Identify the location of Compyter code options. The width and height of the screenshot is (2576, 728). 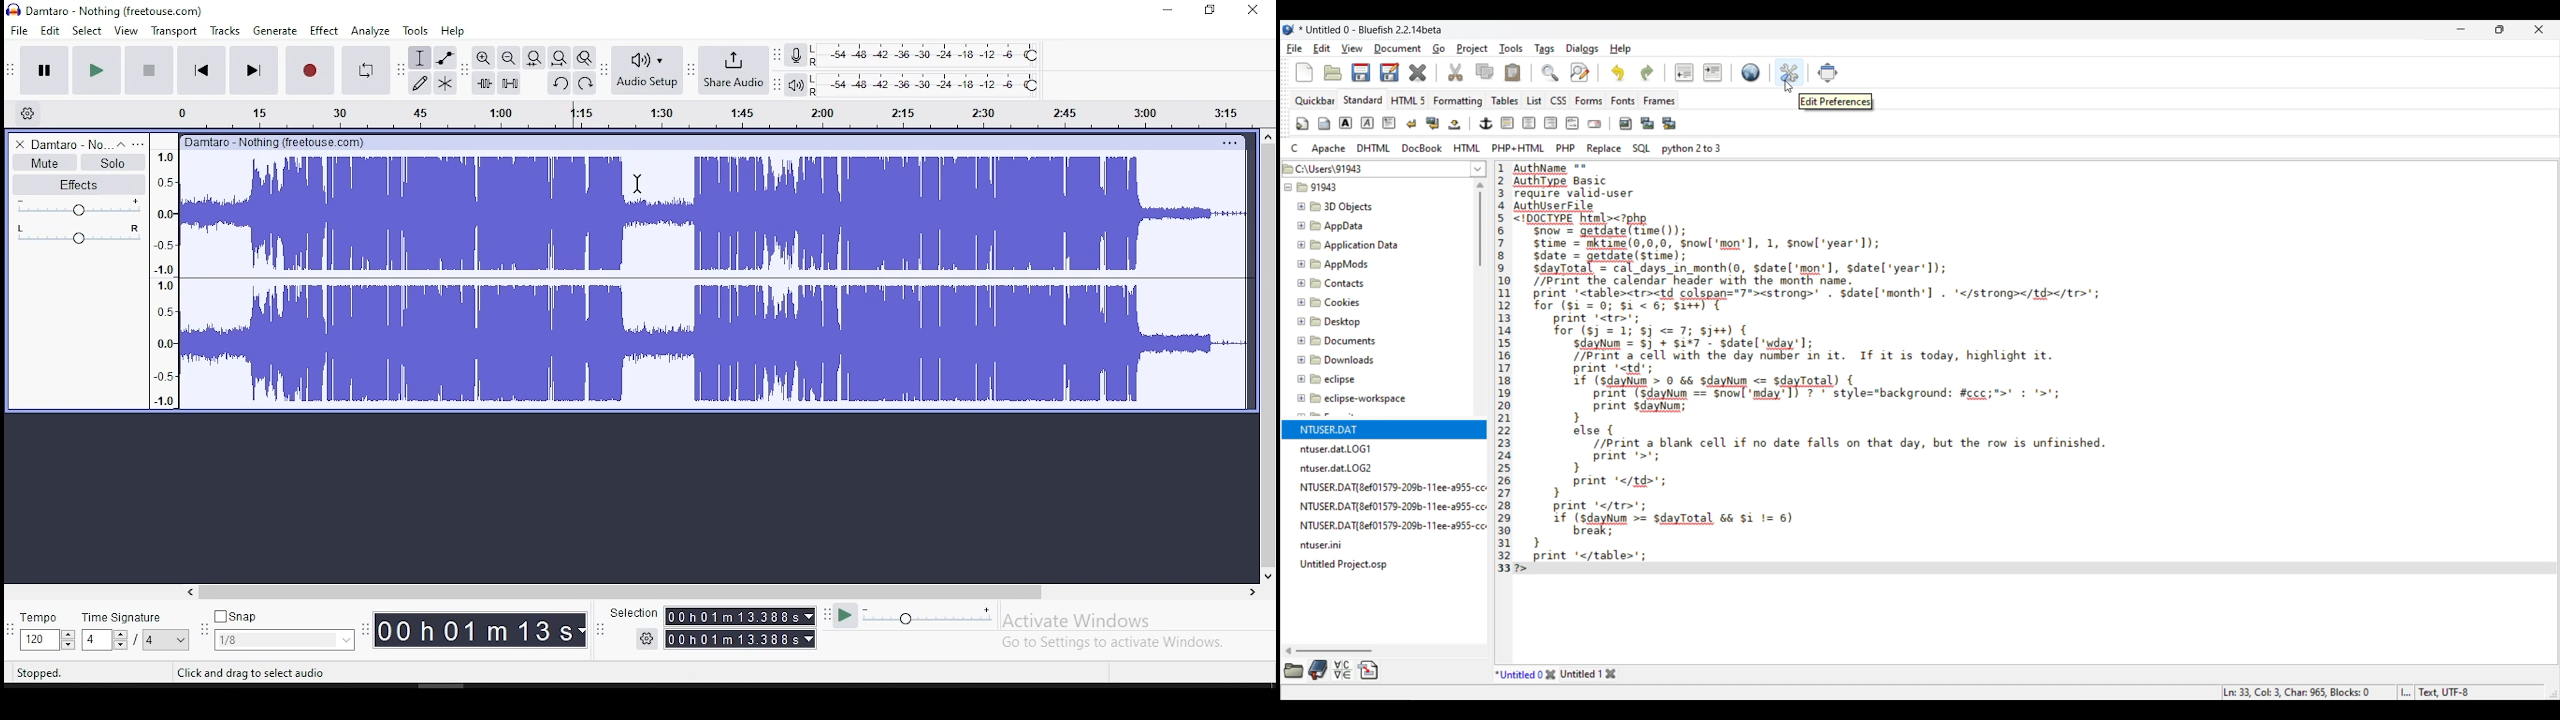
(1506, 148).